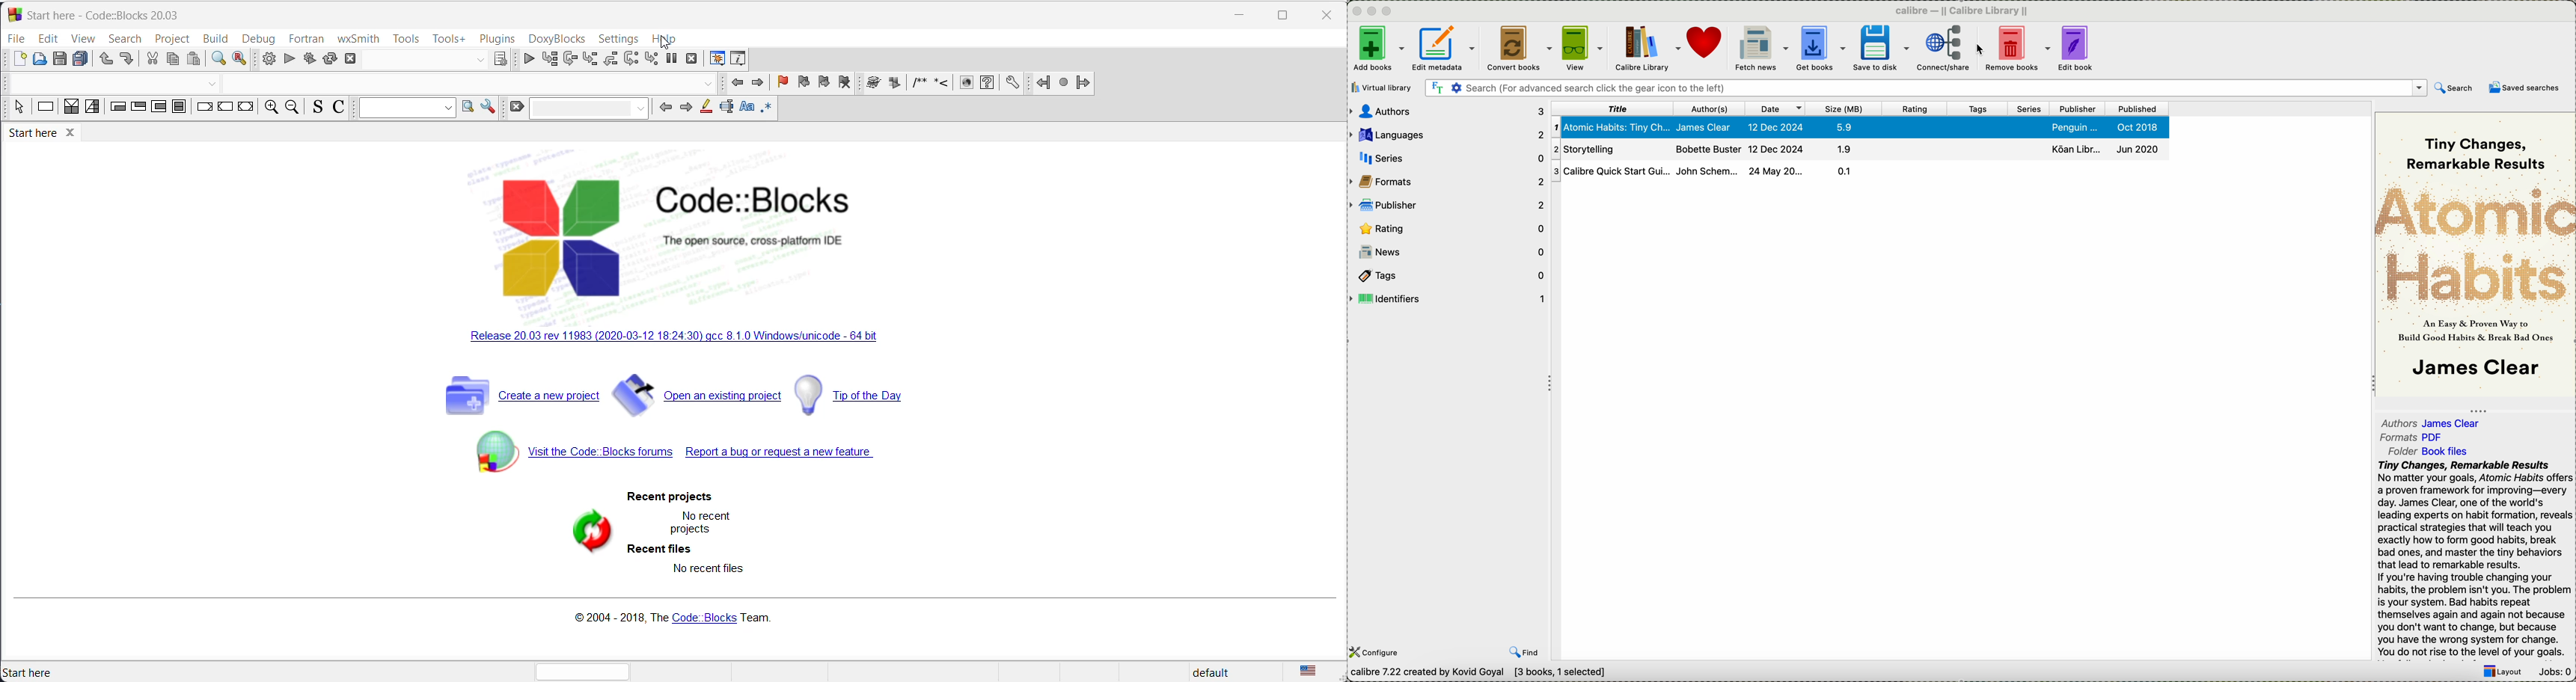 The width and height of the screenshot is (2576, 700). Describe the element at coordinates (569, 61) in the screenshot. I see `next line` at that location.